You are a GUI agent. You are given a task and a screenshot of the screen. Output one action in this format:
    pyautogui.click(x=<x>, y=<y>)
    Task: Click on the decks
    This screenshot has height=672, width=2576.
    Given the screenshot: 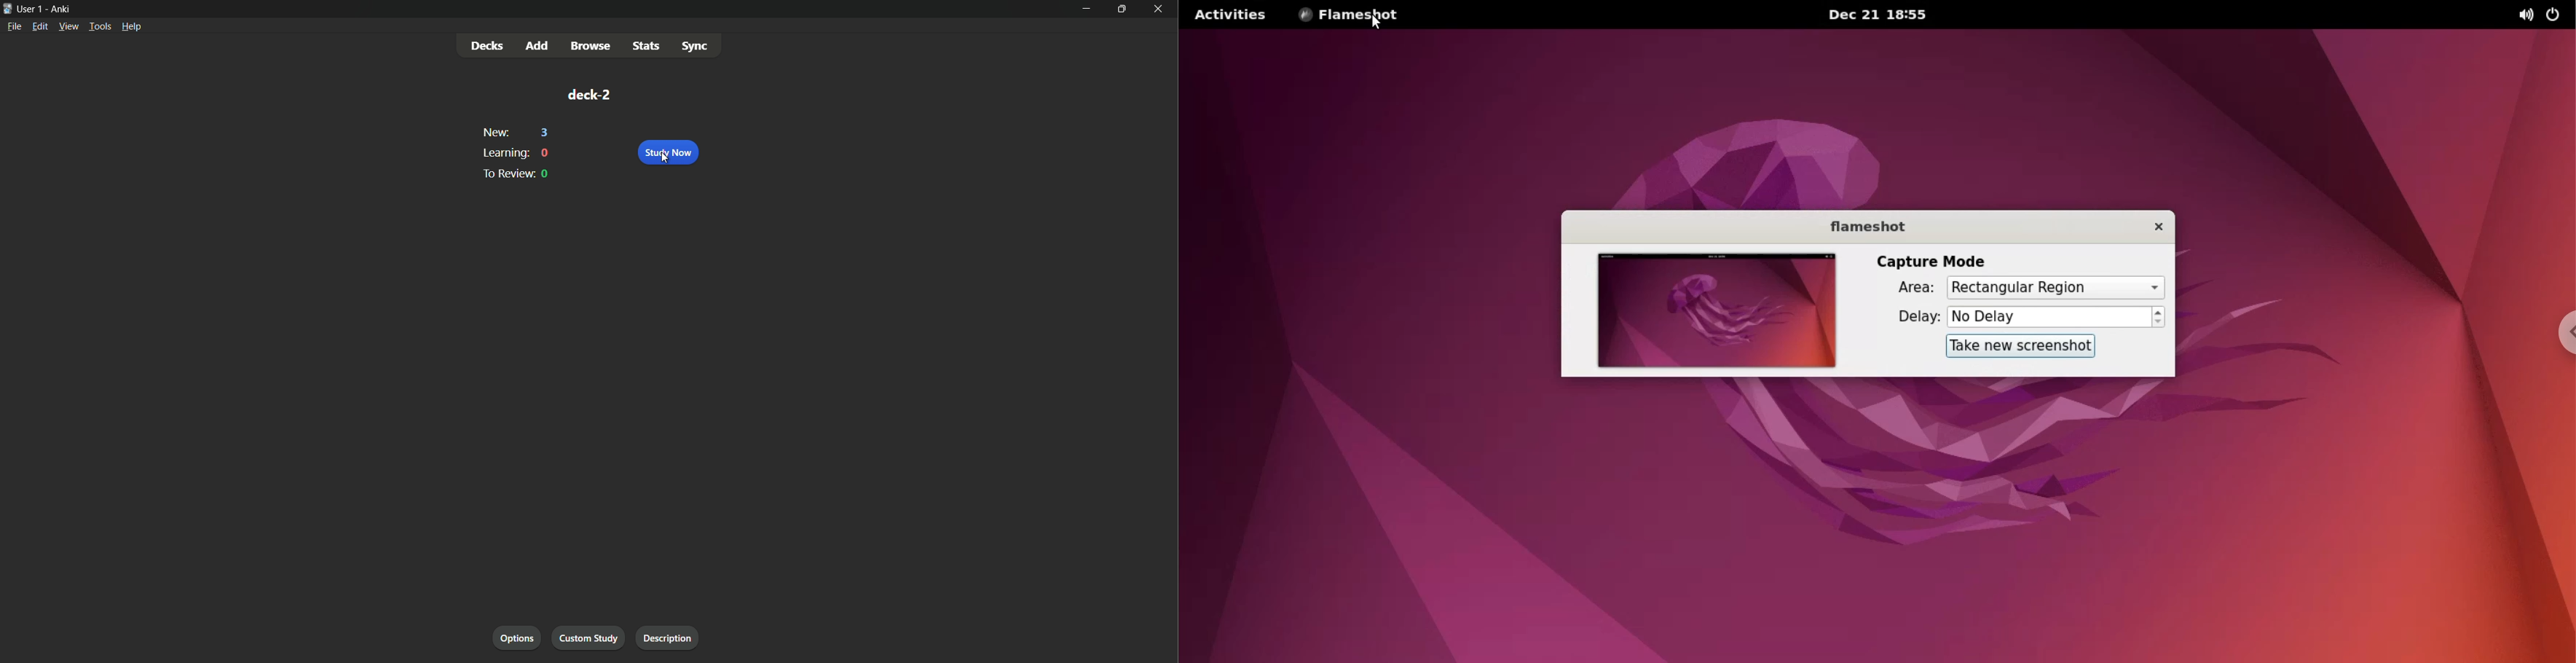 What is the action you would take?
    pyautogui.click(x=487, y=45)
    